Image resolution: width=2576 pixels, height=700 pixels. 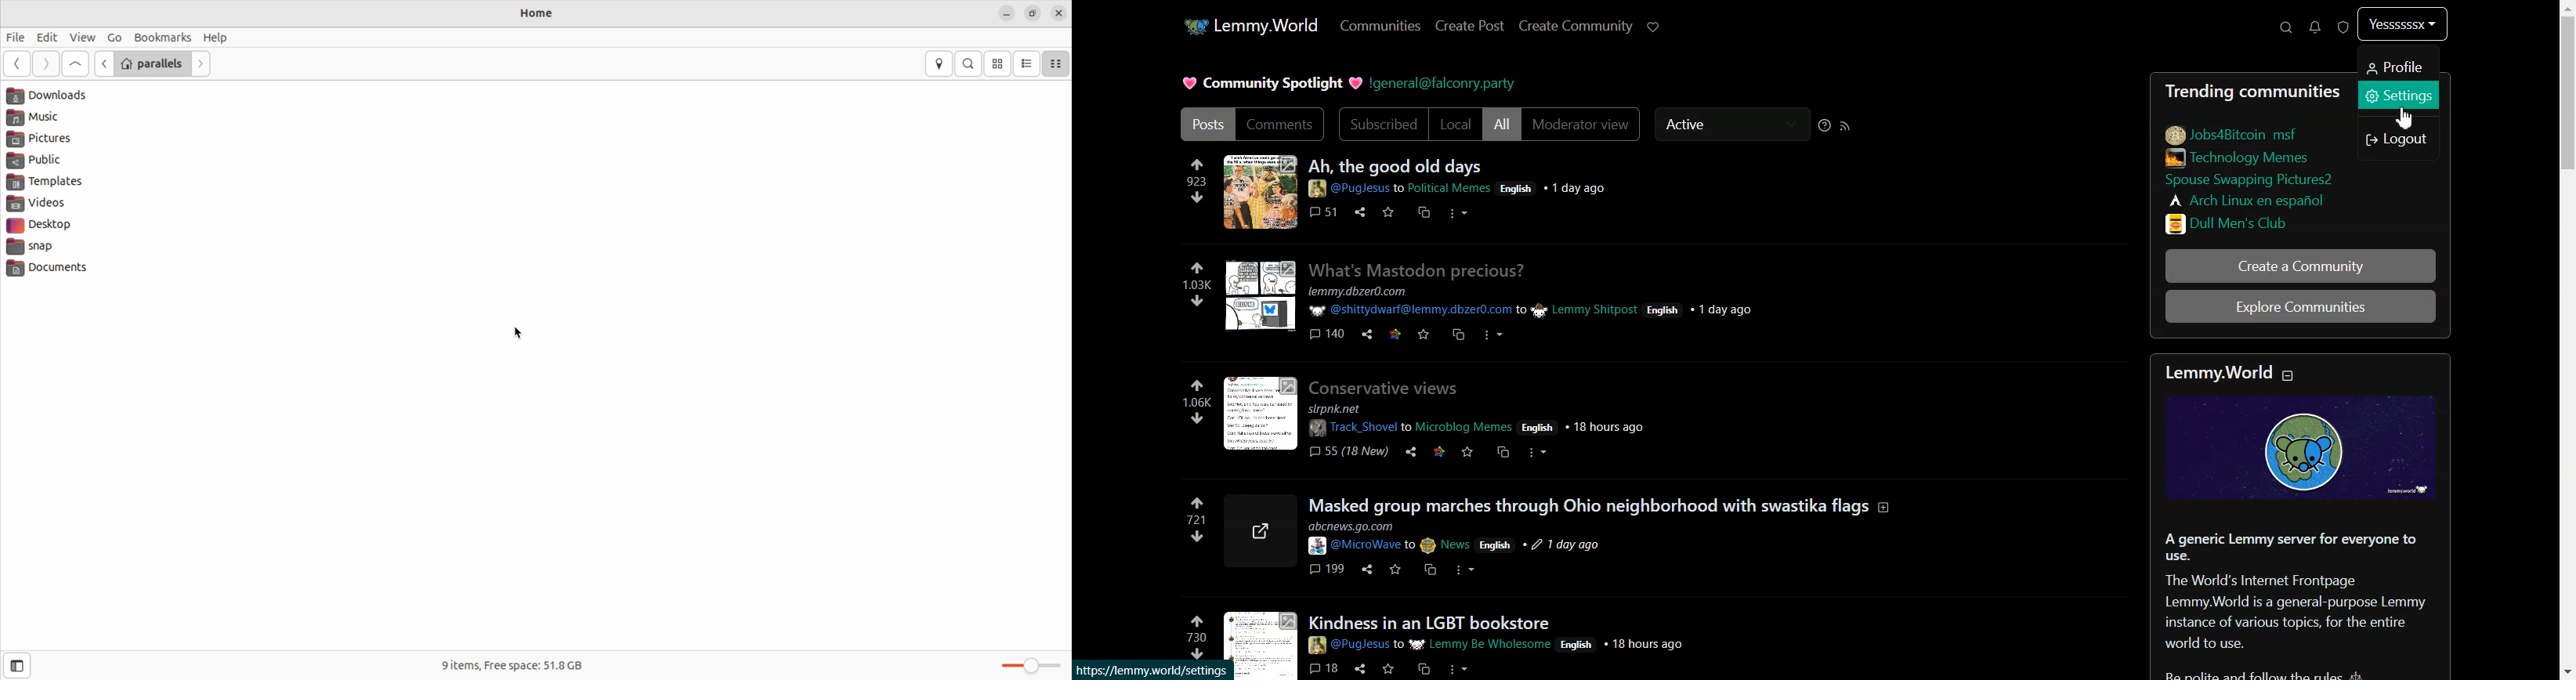 I want to click on numbers, so click(x=1196, y=636).